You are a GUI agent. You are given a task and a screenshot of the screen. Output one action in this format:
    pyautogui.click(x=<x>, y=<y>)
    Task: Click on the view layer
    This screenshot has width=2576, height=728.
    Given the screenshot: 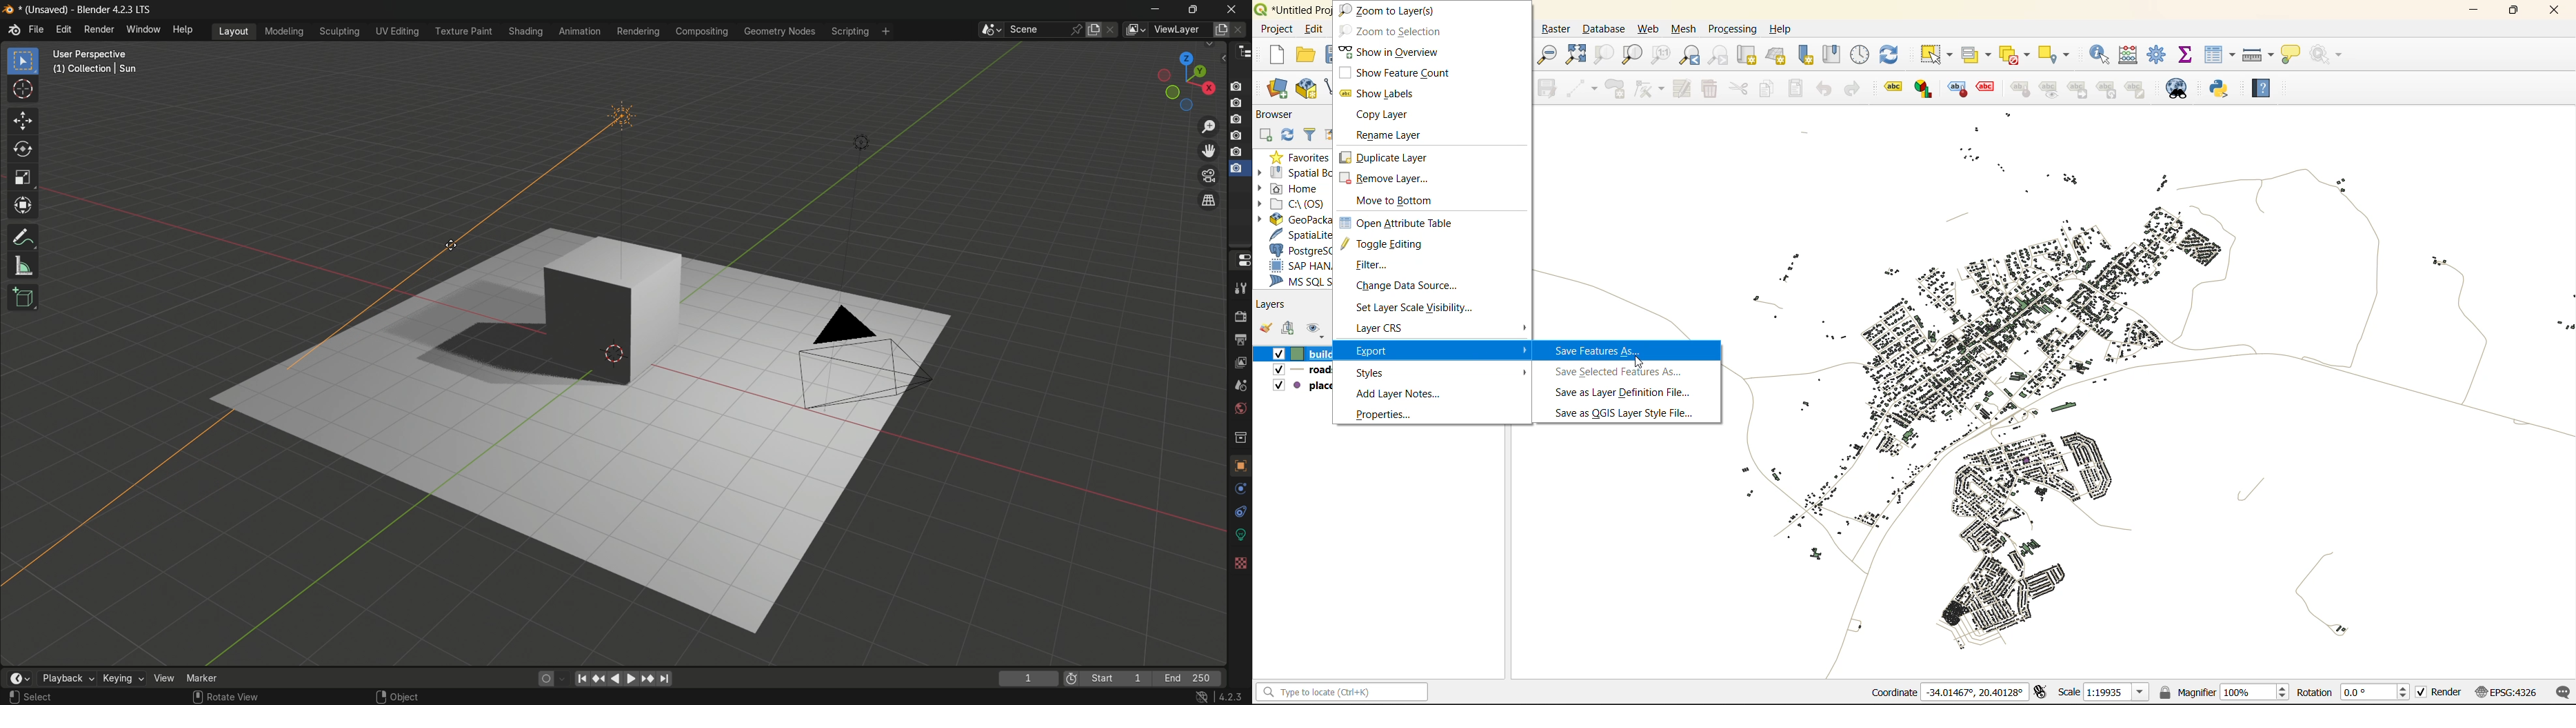 What is the action you would take?
    pyautogui.click(x=1242, y=364)
    